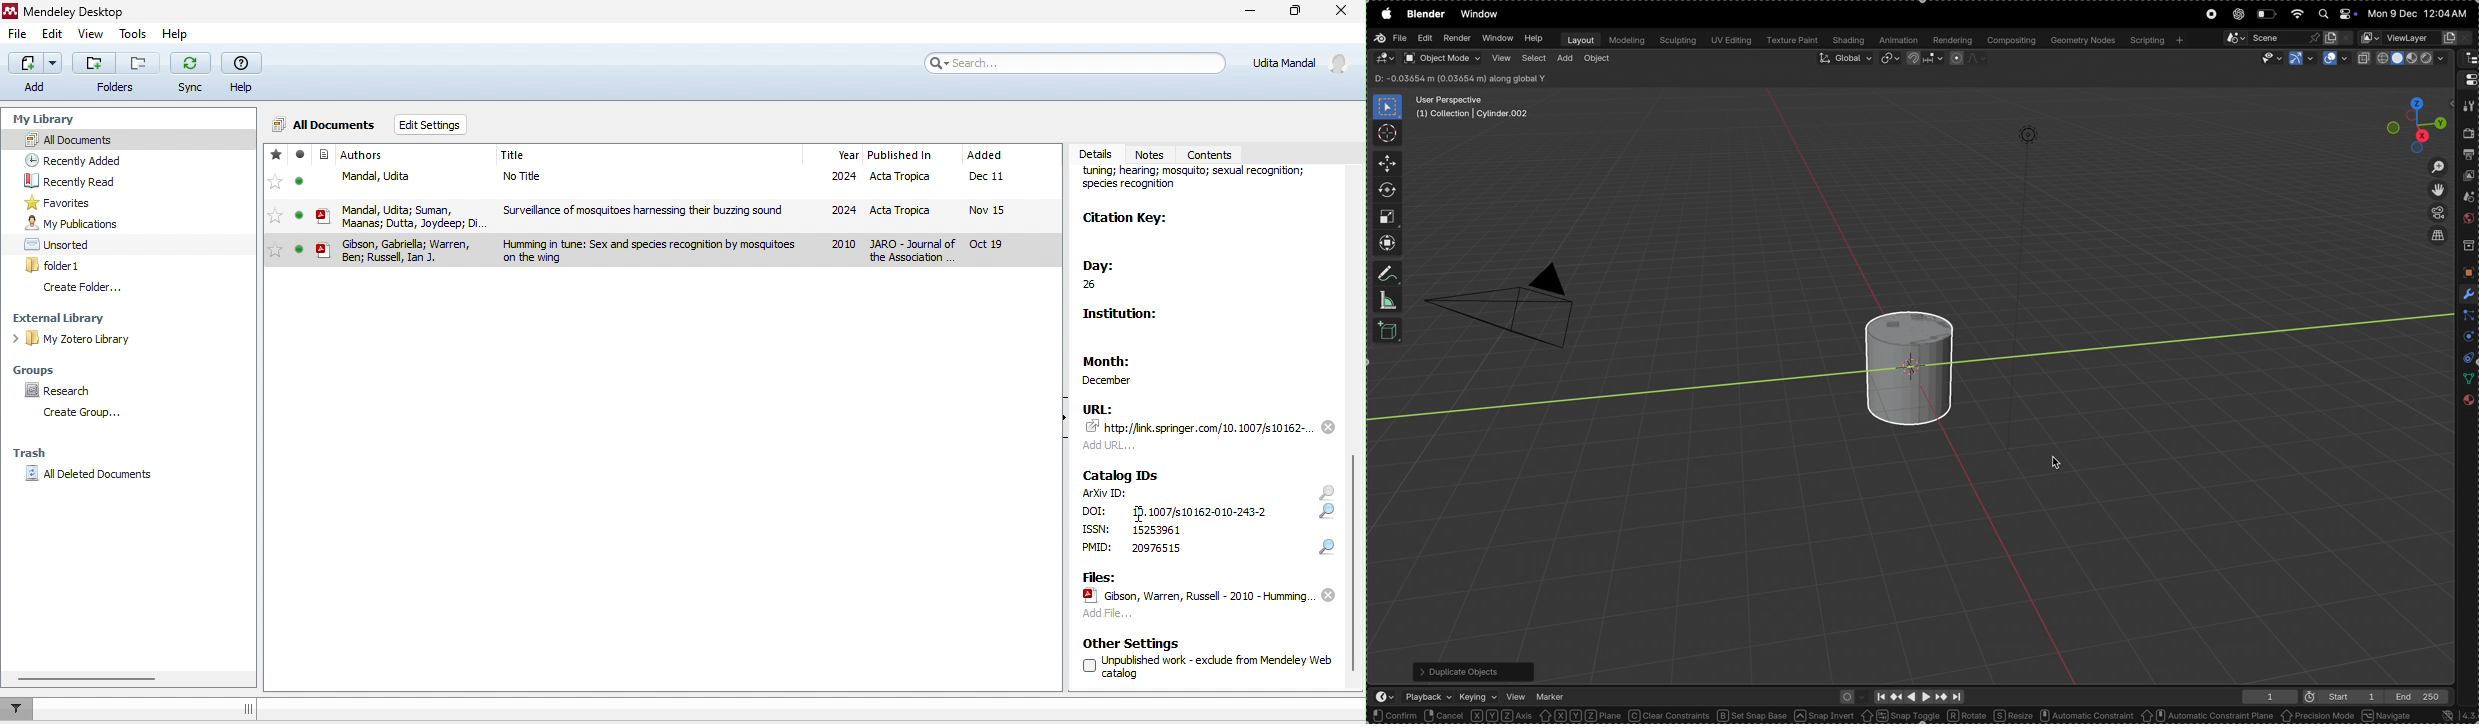 The width and height of the screenshot is (2492, 728). What do you see at coordinates (1155, 548) in the screenshot?
I see `text` at bounding box center [1155, 548].